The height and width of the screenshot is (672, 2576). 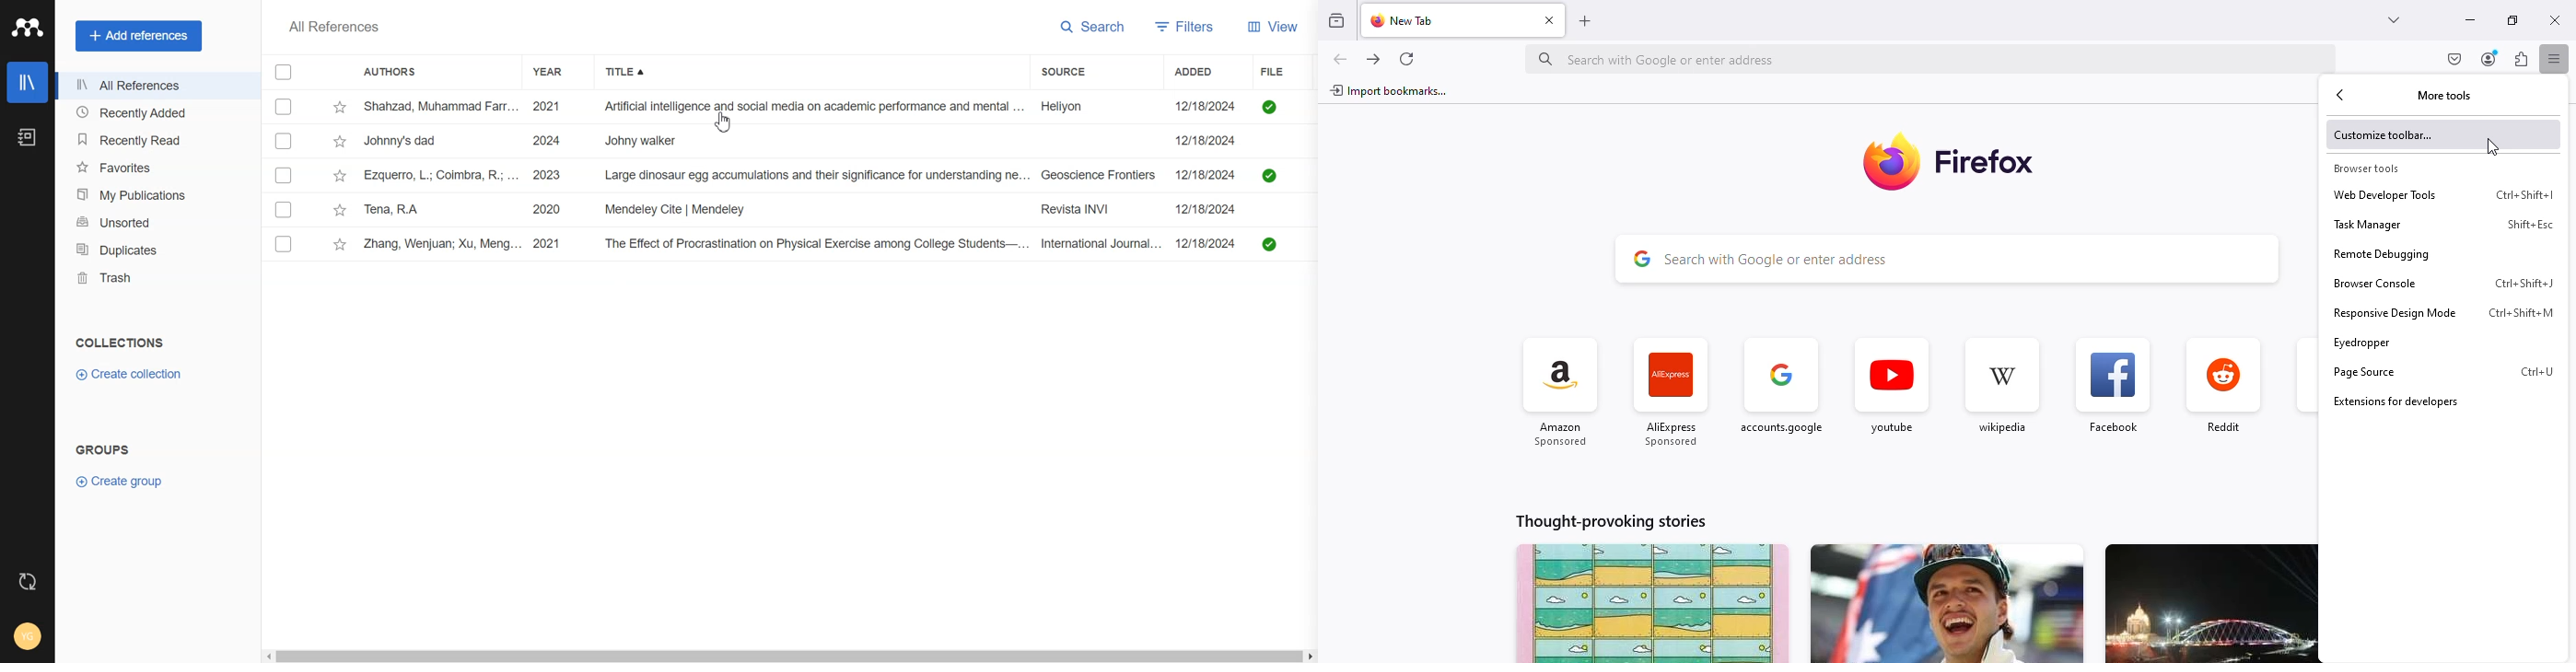 I want to click on view recent browsing across windows and devices, so click(x=1336, y=19).